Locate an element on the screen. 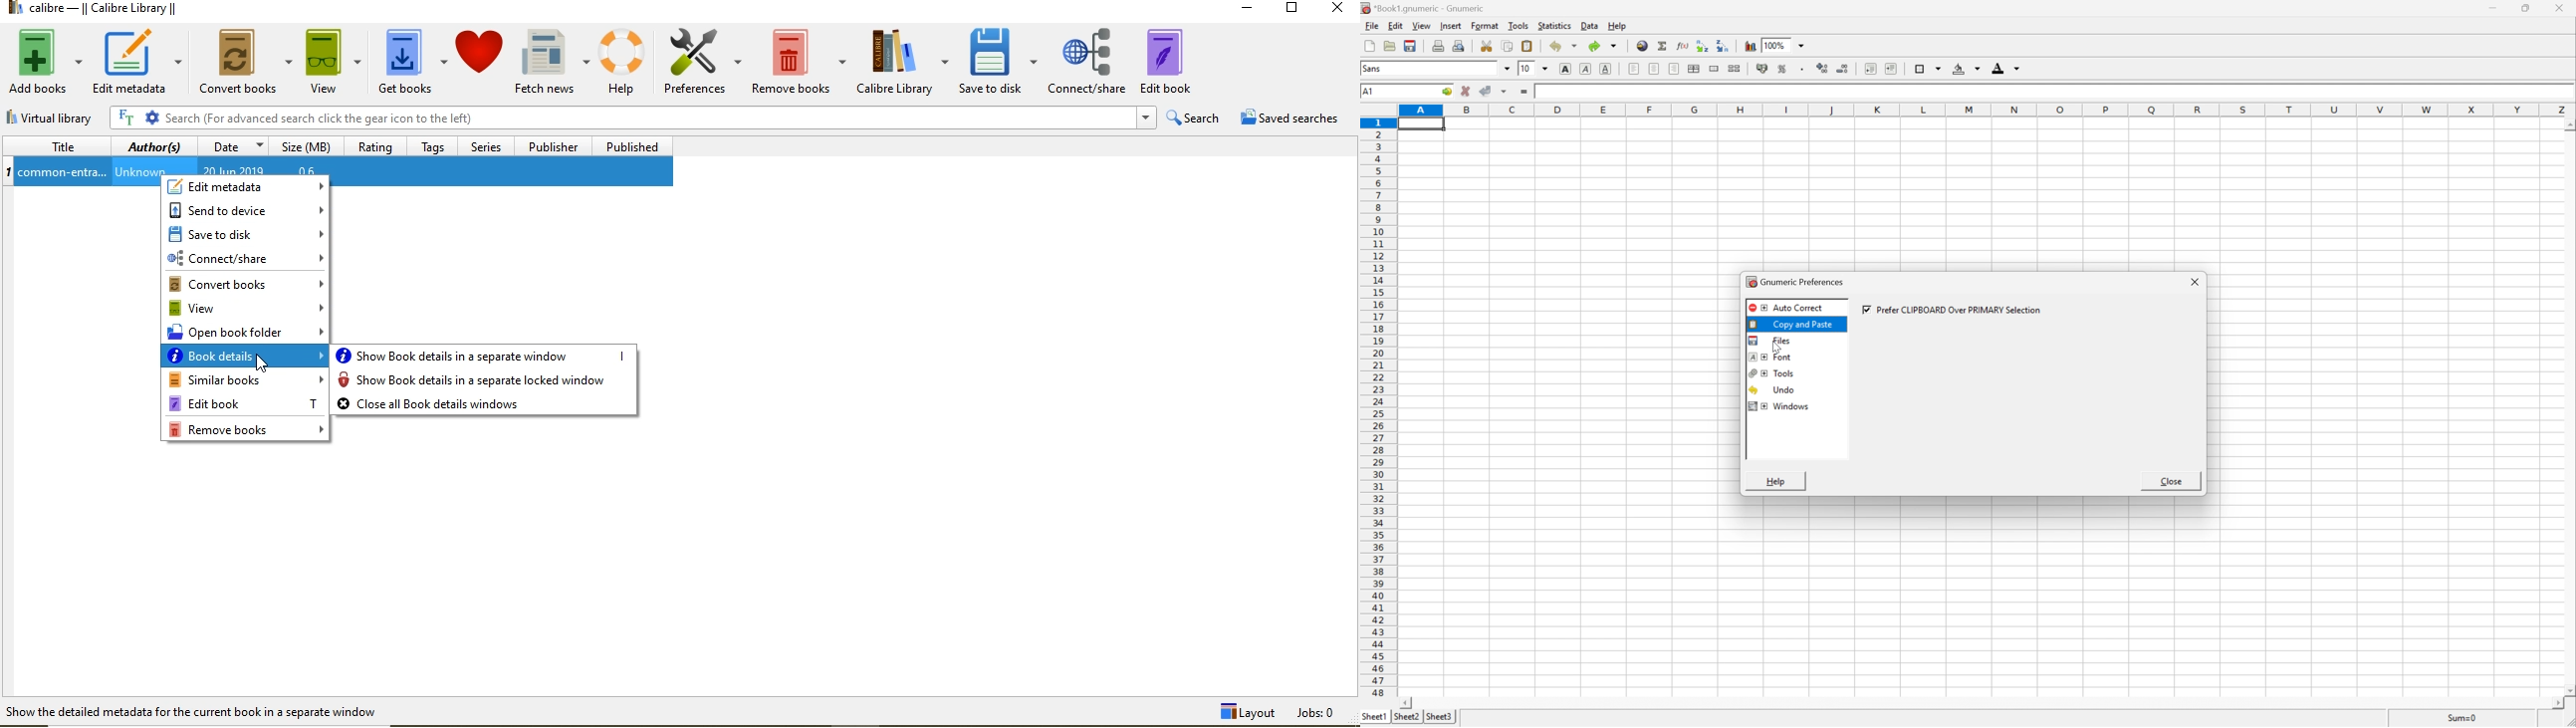 The height and width of the screenshot is (728, 2576). virtual library is located at coordinates (58, 119).